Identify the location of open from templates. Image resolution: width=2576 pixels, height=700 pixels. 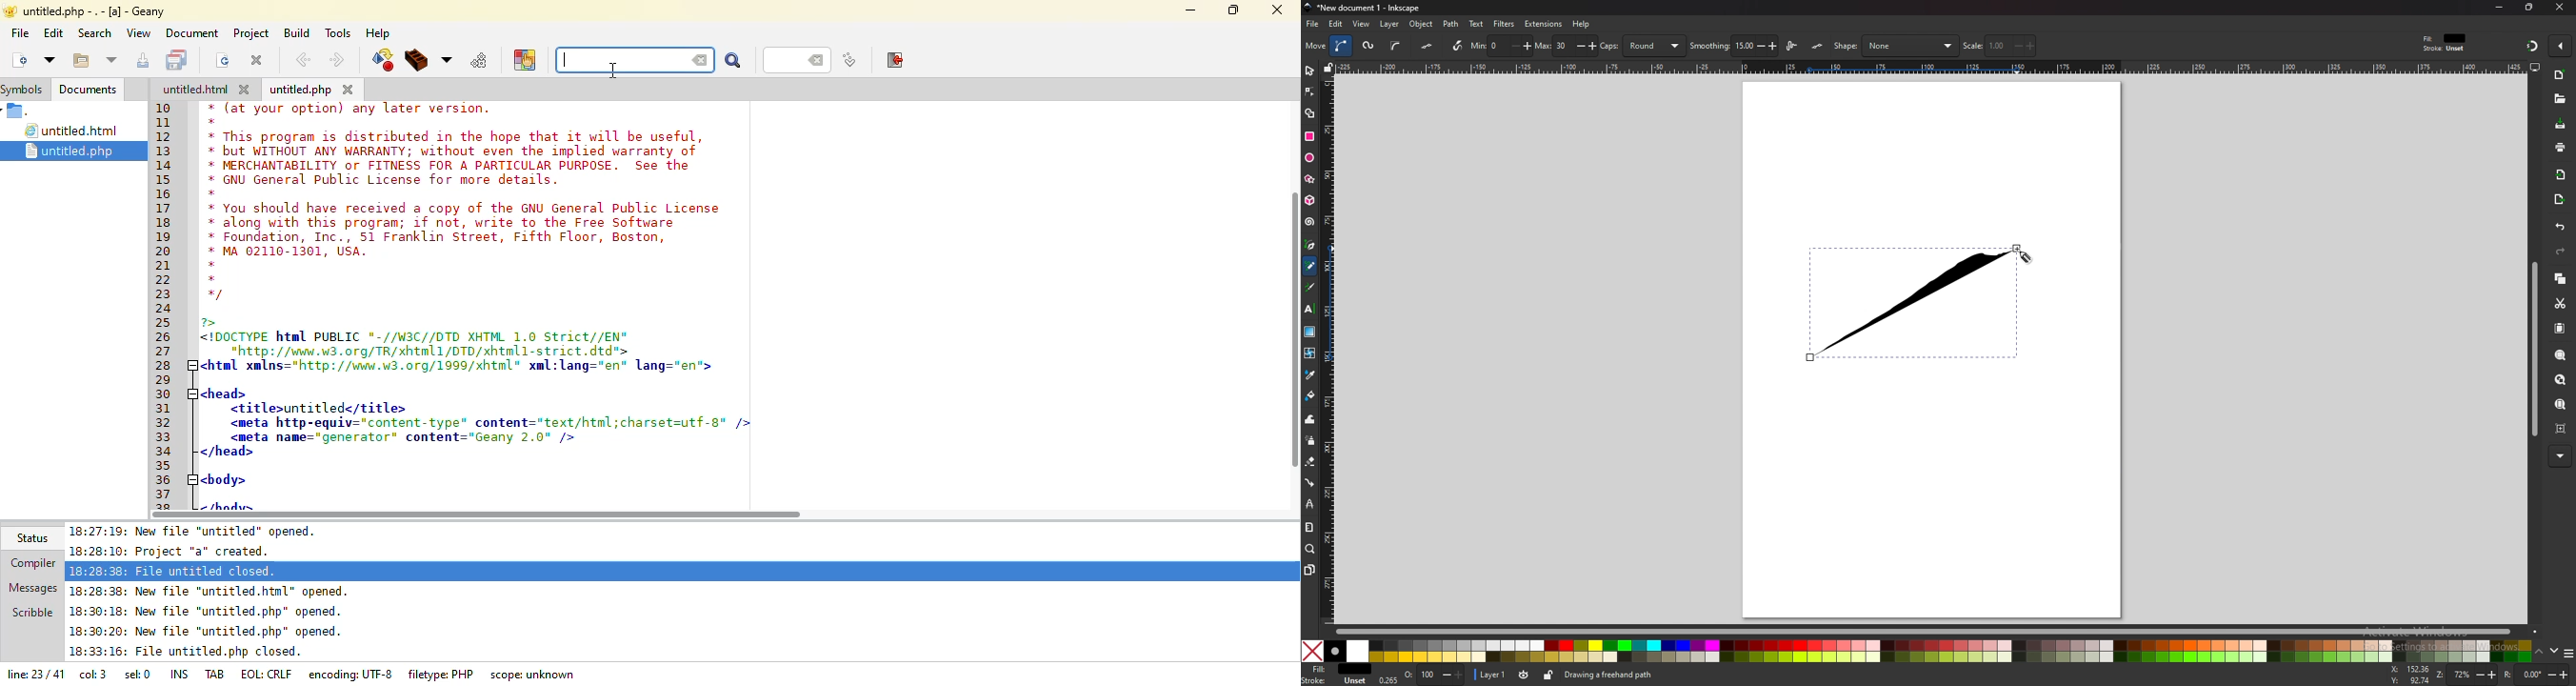
(50, 59).